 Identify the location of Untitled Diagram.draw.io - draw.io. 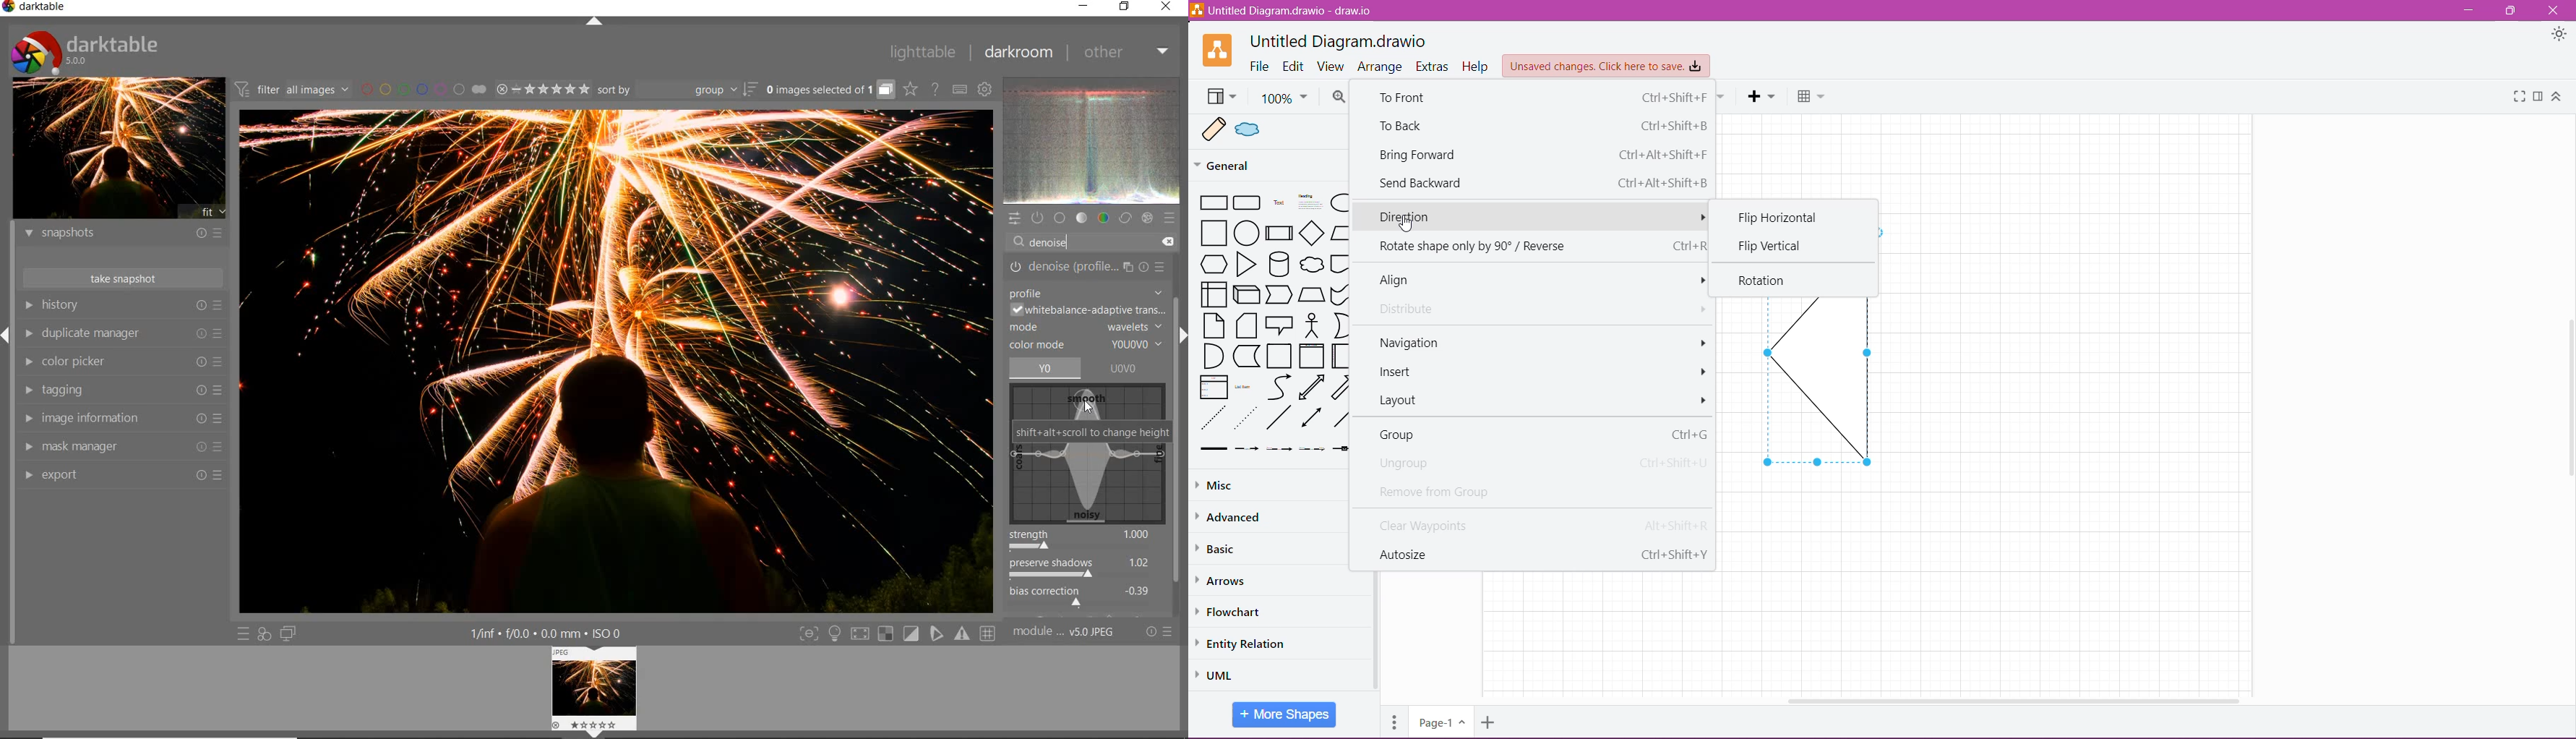
(1284, 10).